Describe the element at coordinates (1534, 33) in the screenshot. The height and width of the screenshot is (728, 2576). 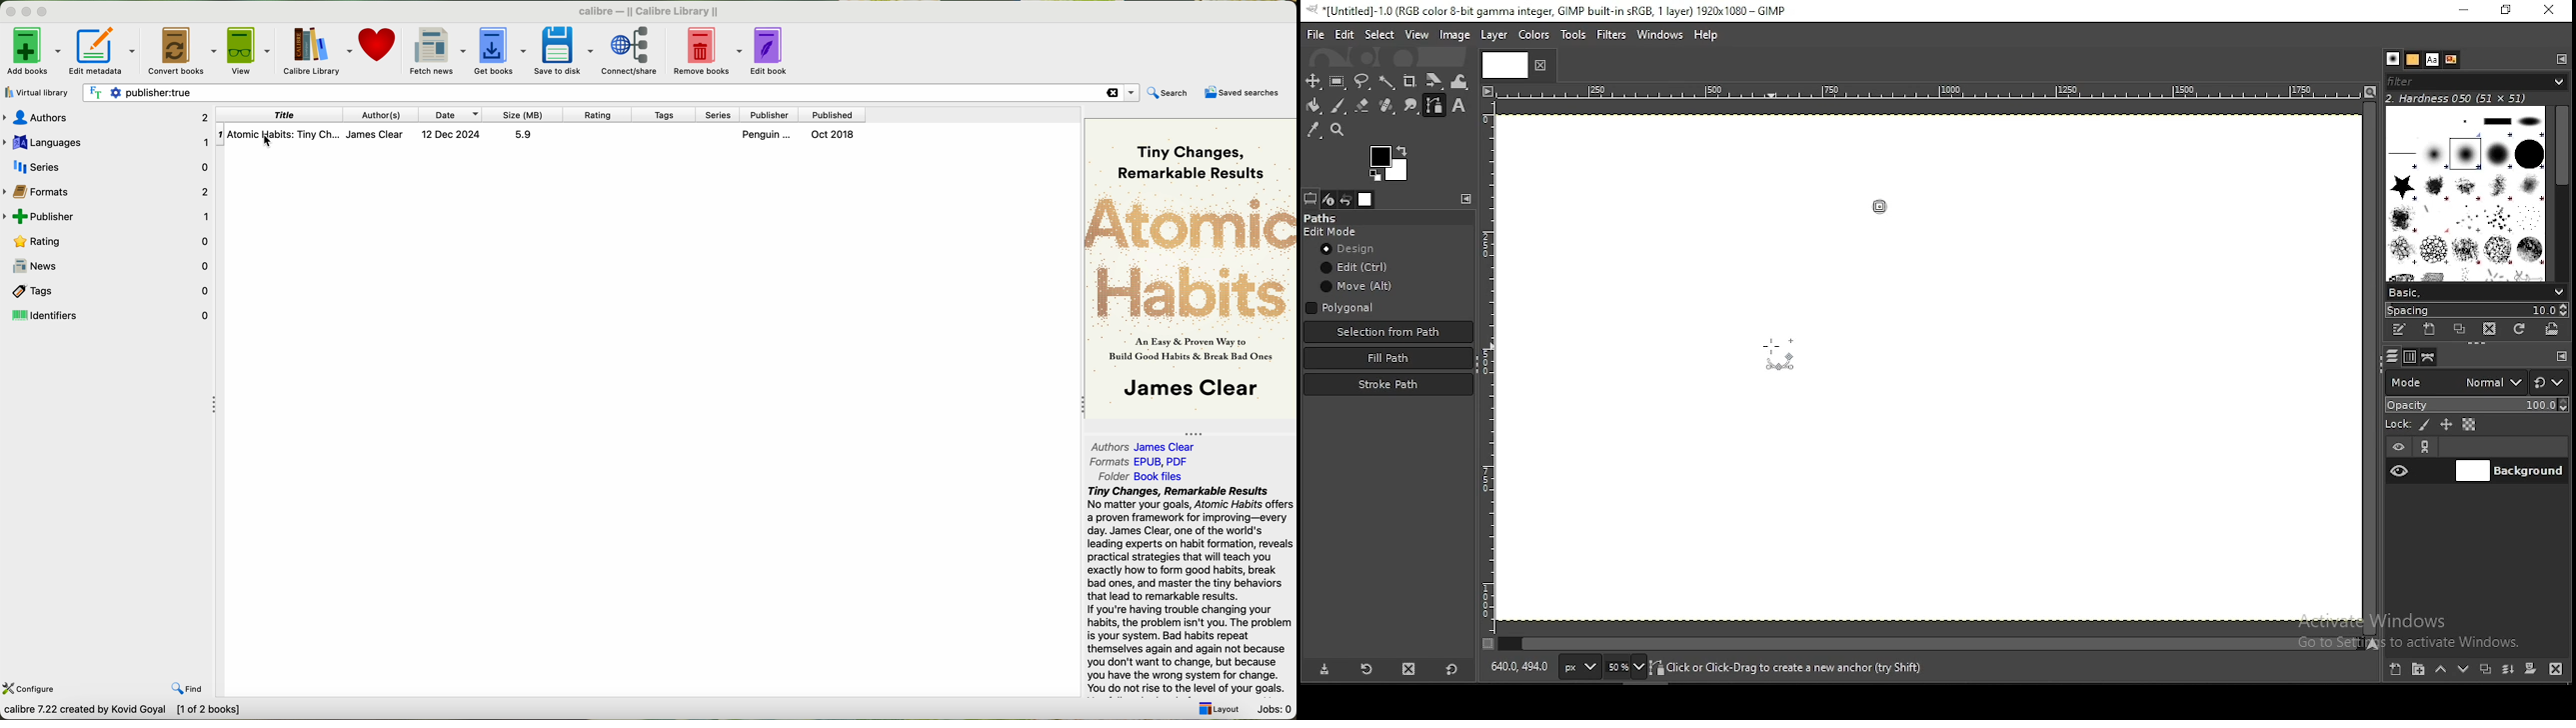
I see `colors` at that location.